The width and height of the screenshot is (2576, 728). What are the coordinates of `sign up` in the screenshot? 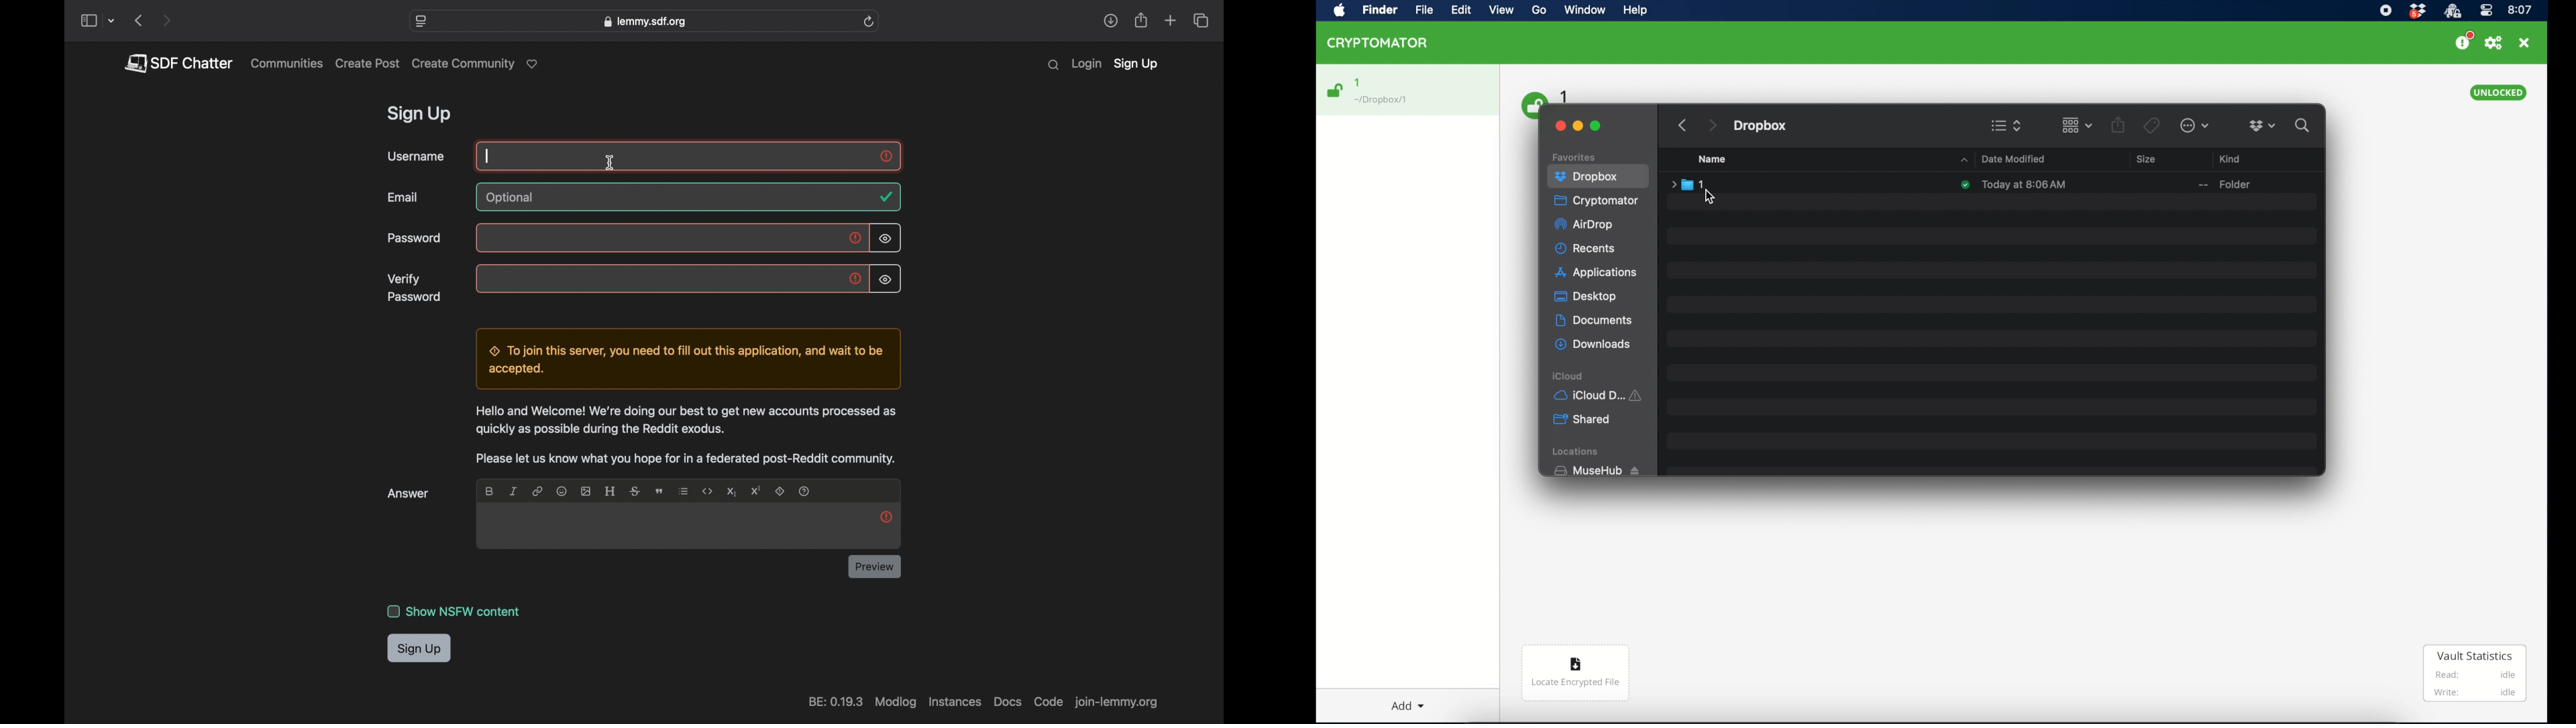 It's located at (1136, 65).